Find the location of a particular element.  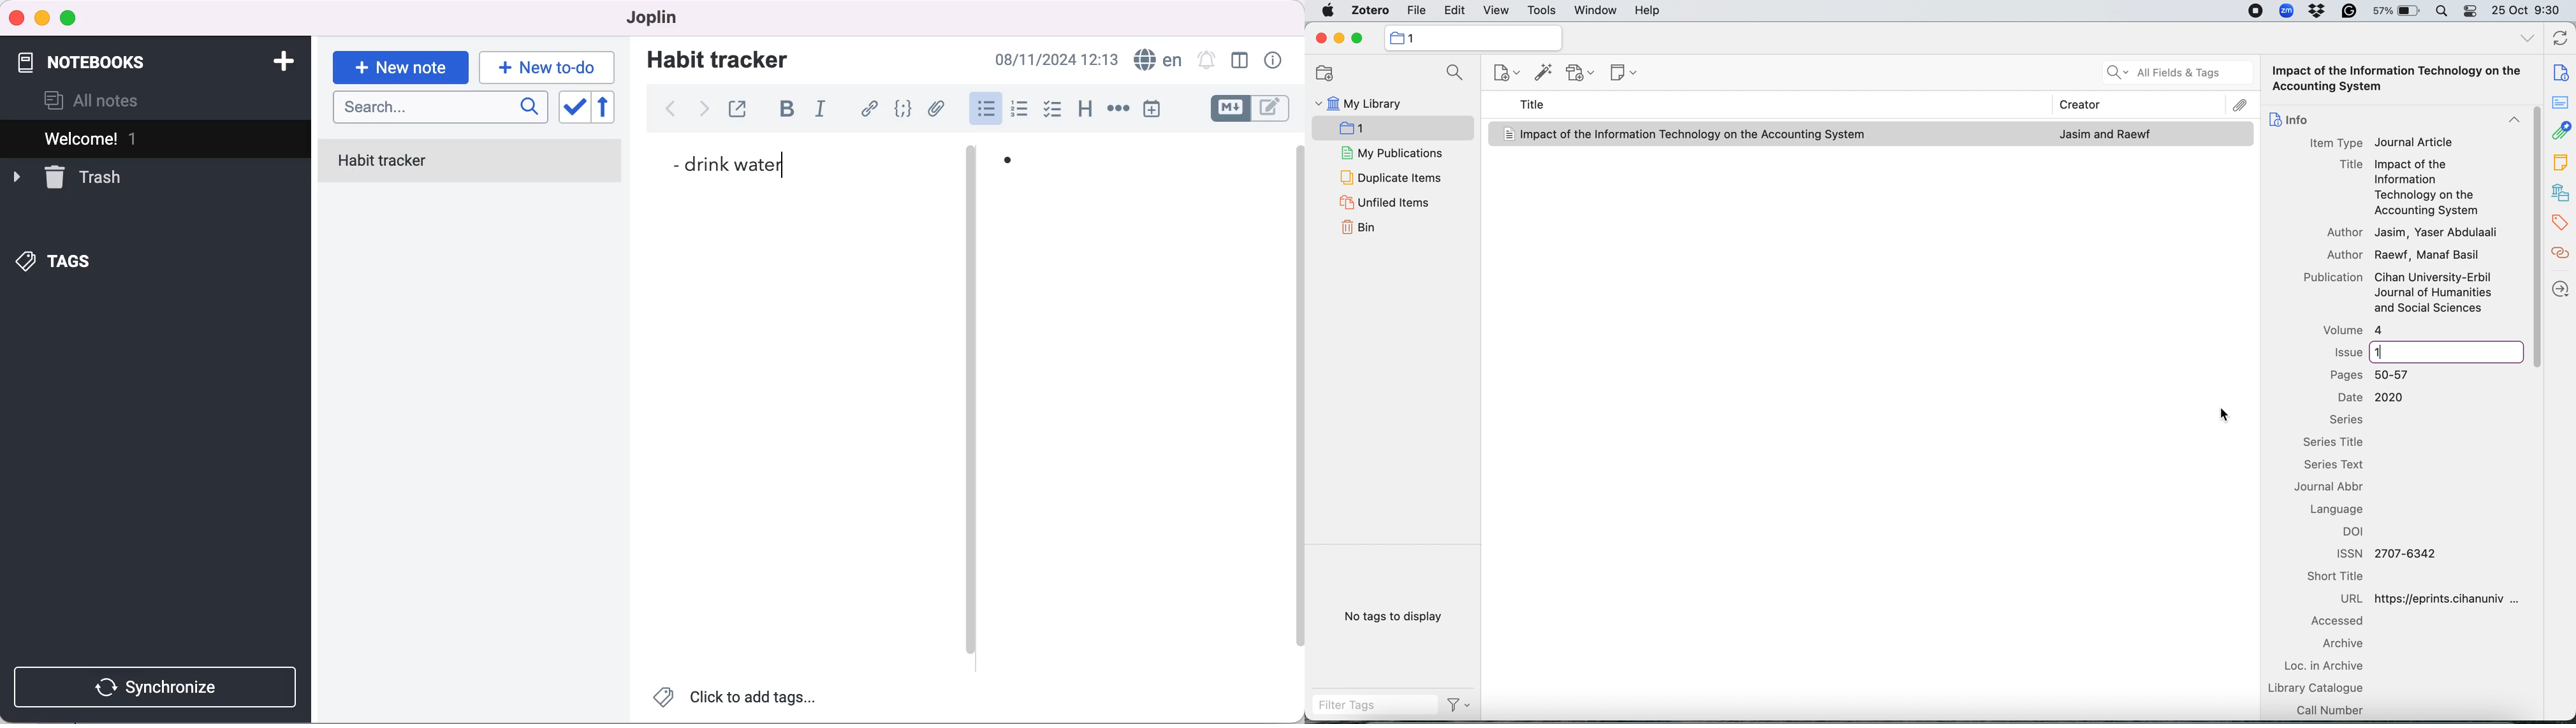

Author is located at coordinates (2345, 232).